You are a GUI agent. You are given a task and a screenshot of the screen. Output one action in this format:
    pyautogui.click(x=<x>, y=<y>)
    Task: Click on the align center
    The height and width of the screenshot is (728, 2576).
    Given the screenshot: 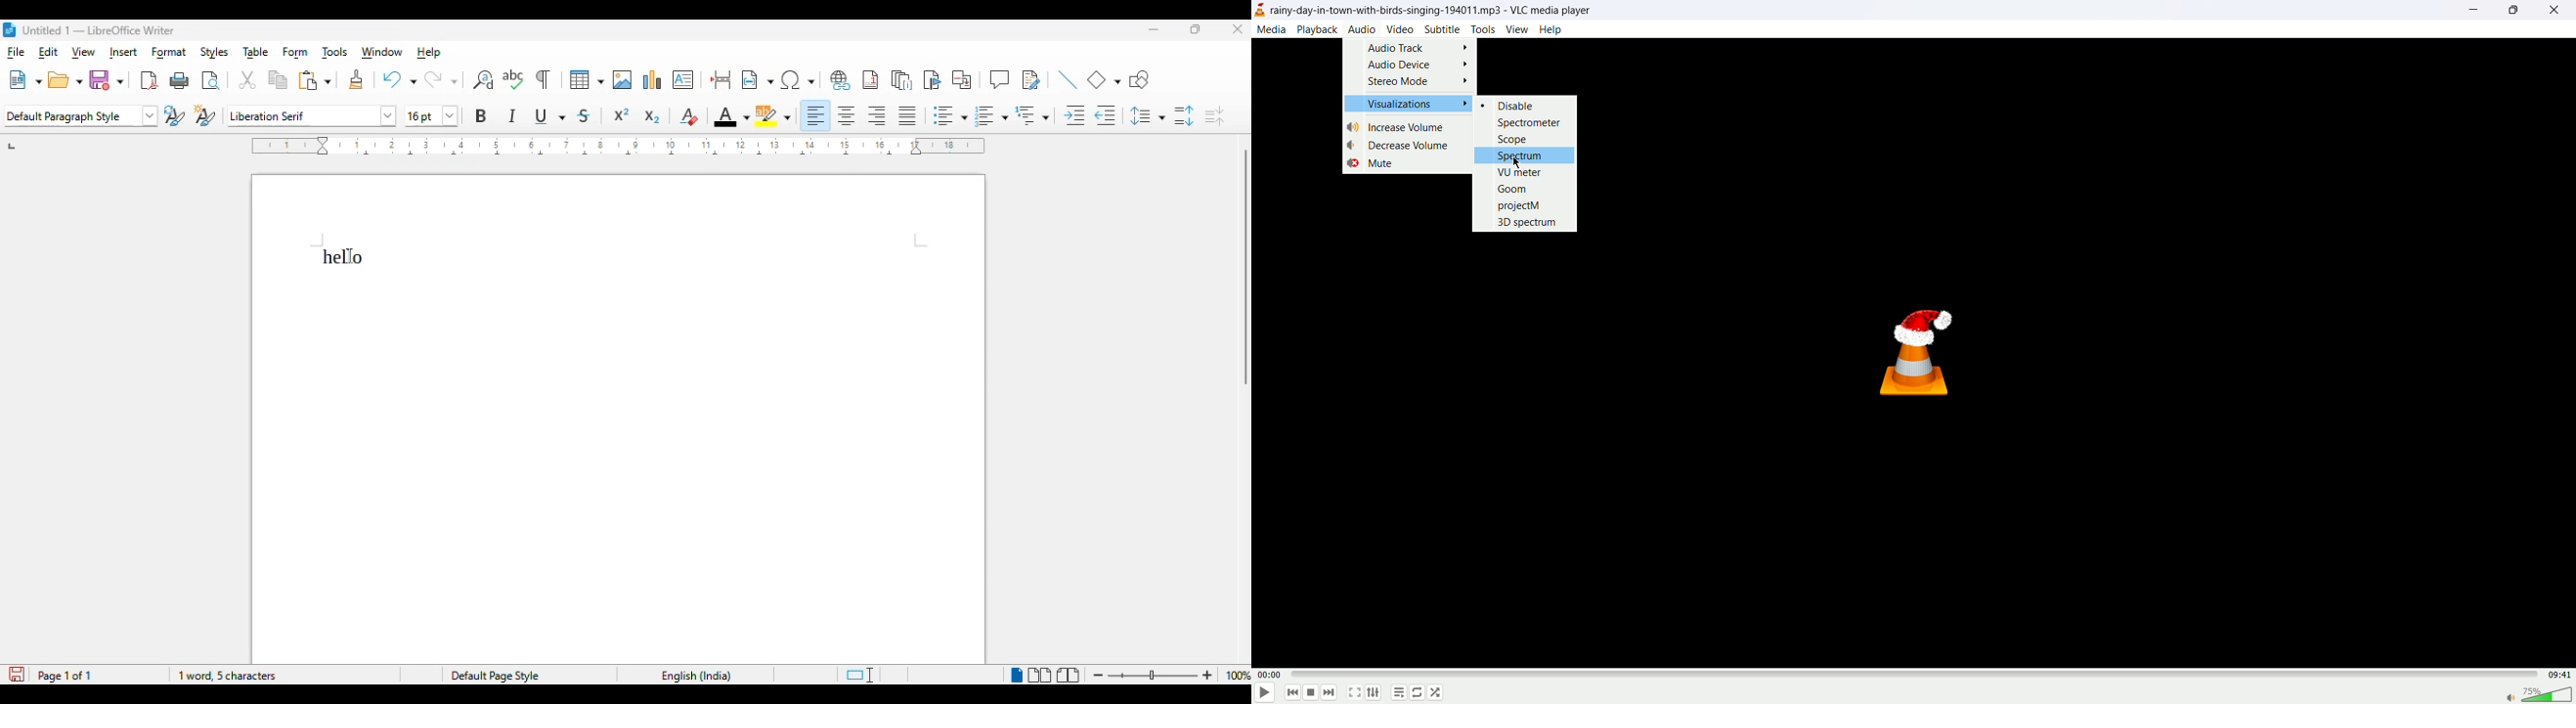 What is the action you would take?
    pyautogui.click(x=847, y=116)
    